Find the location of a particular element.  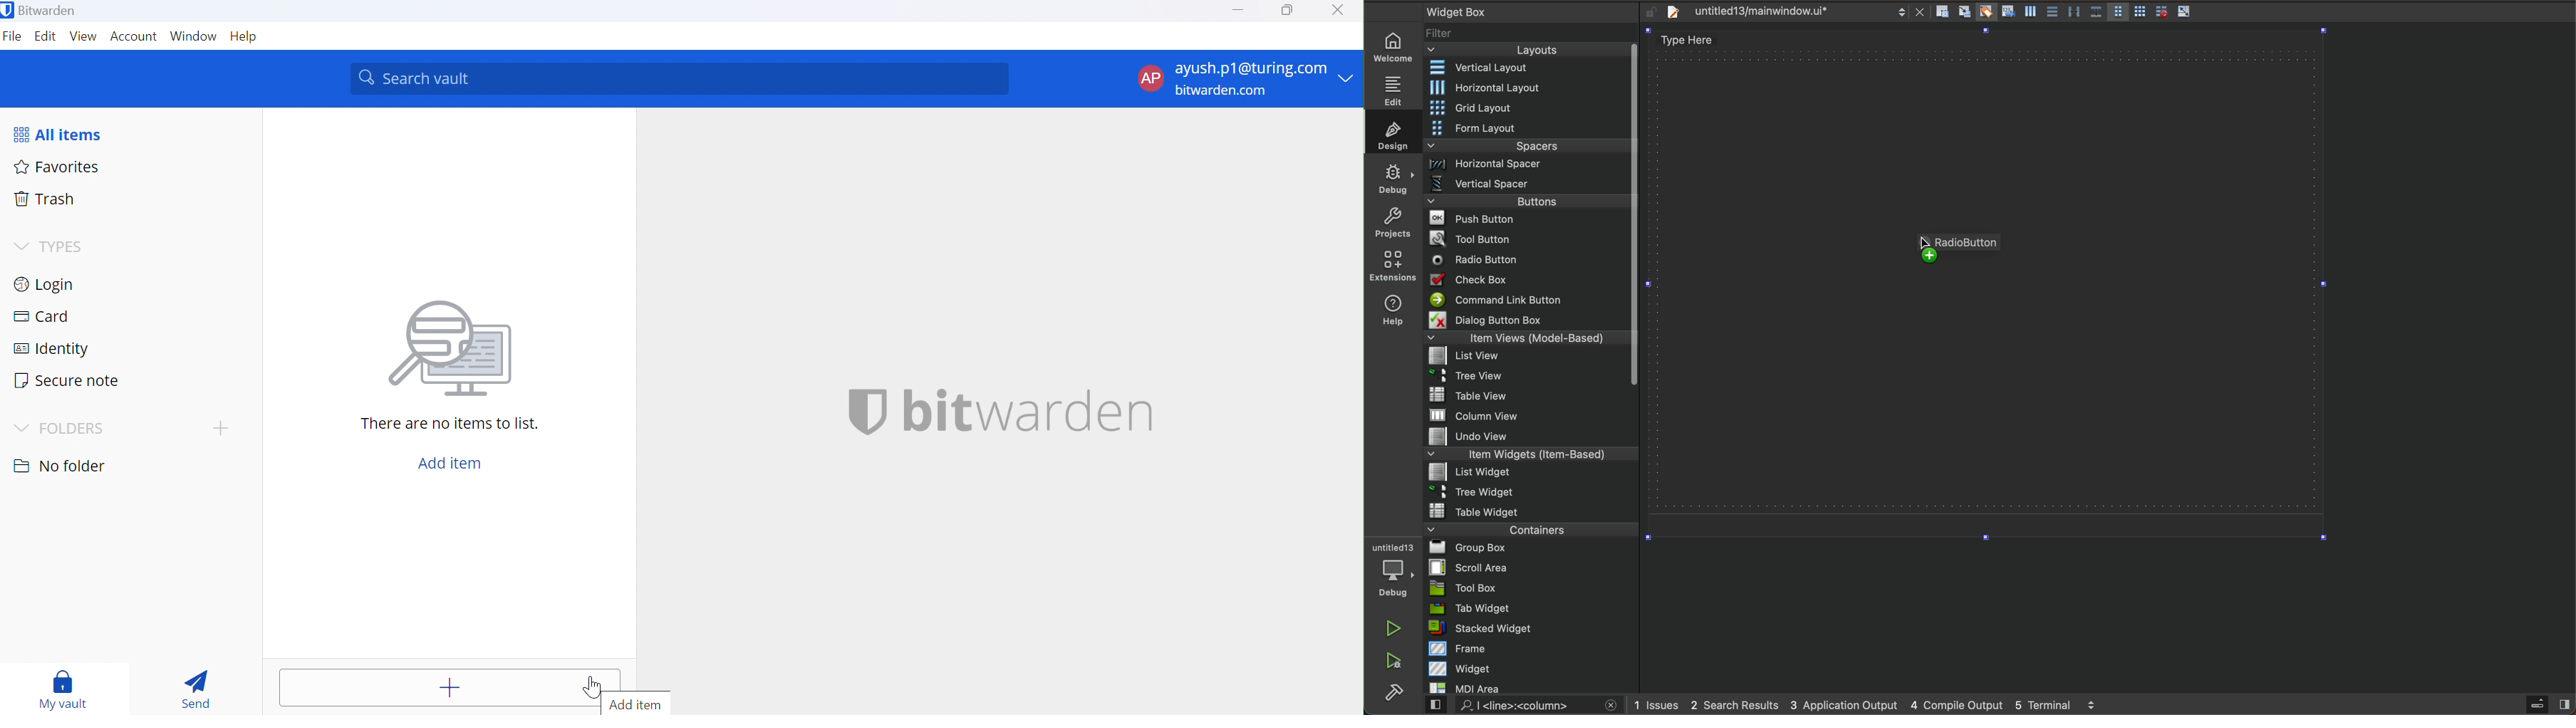

item views is located at coordinates (1525, 340).